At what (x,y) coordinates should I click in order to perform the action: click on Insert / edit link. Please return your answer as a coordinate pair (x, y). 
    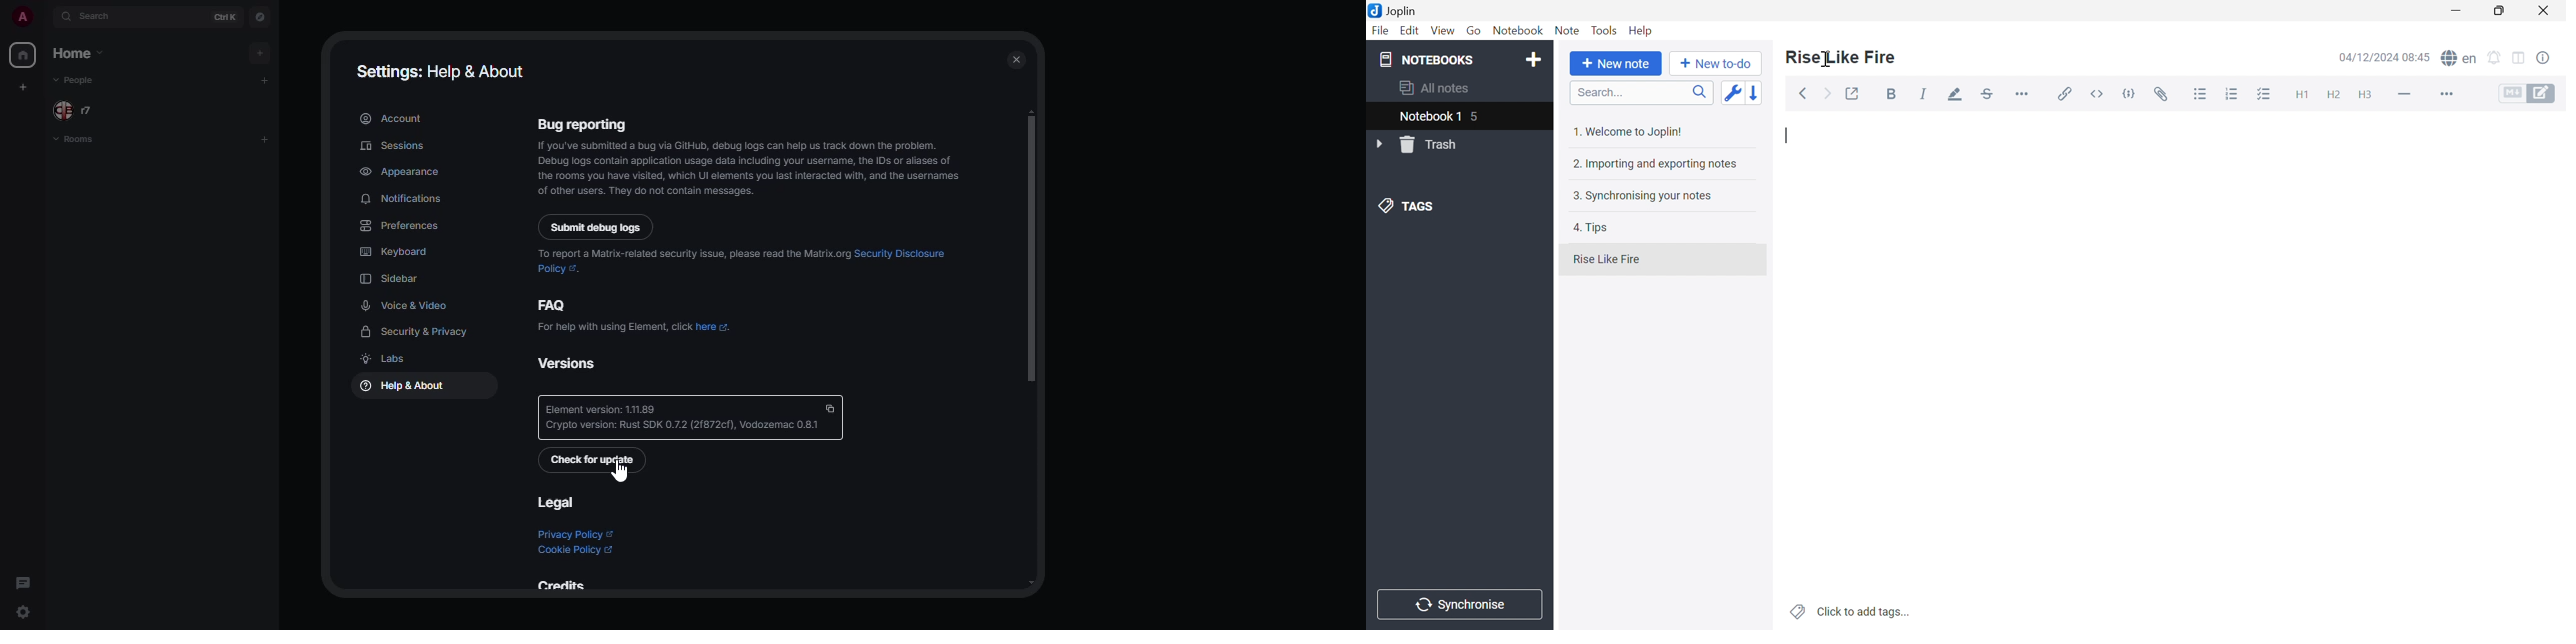
    Looking at the image, I should click on (2063, 91).